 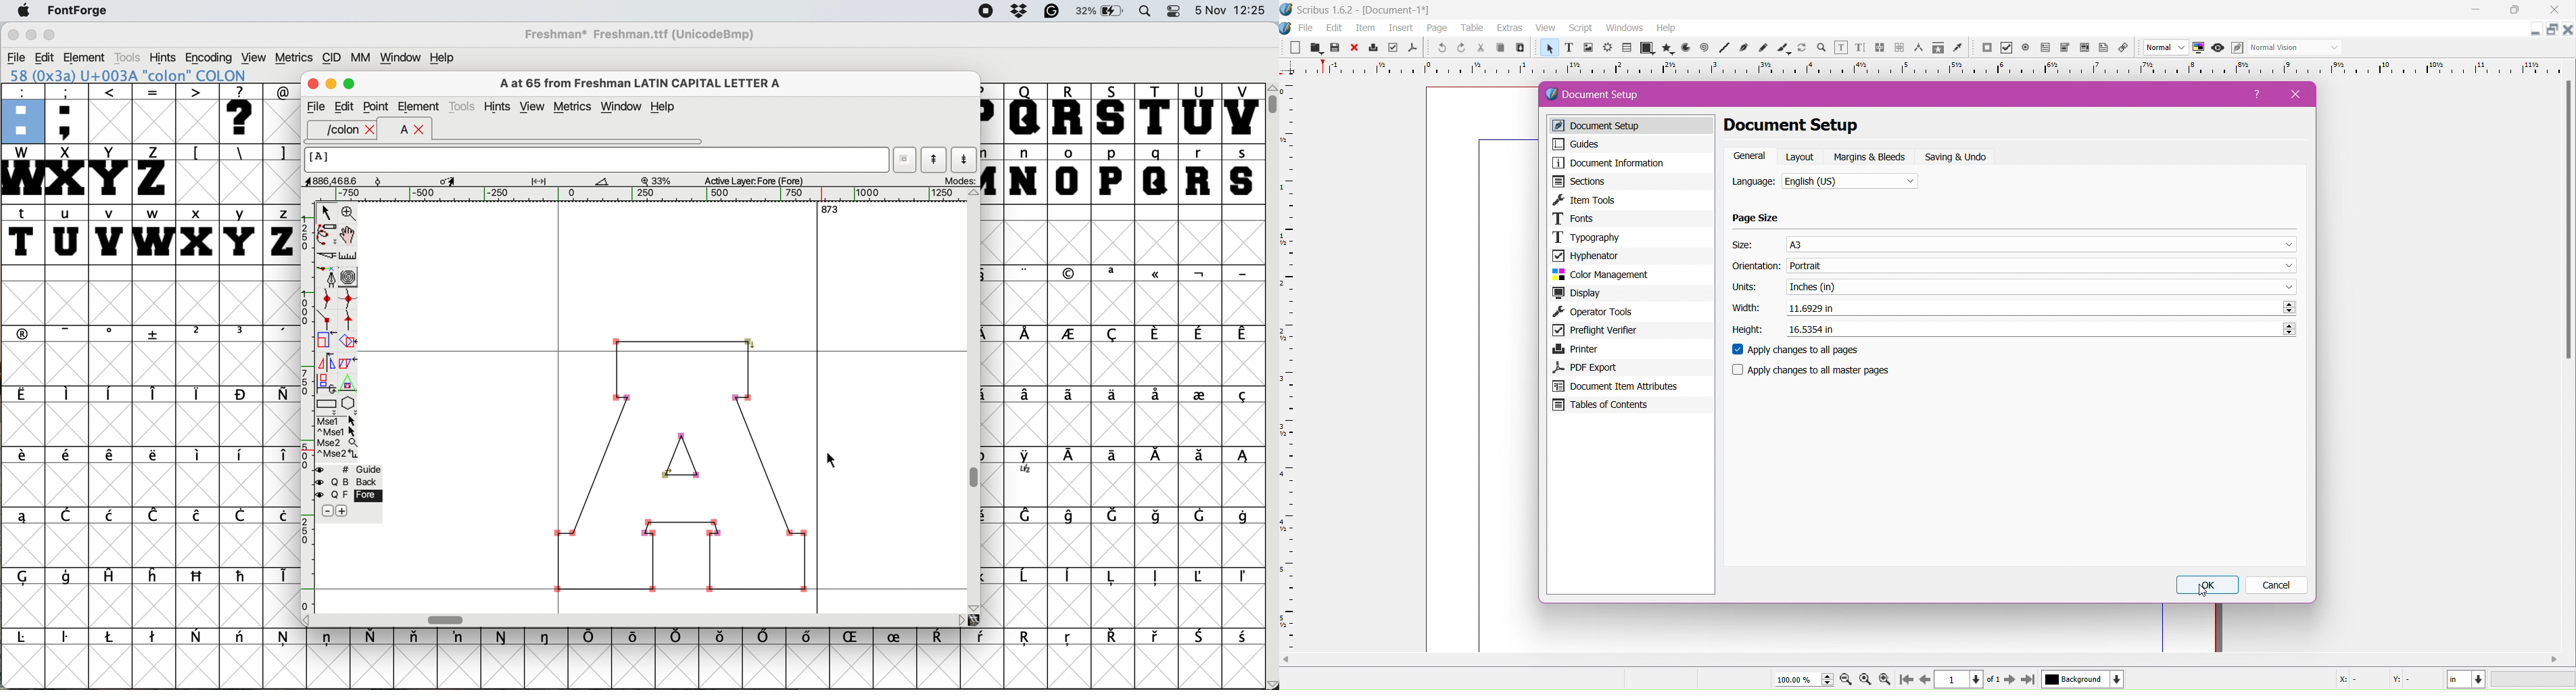 What do you see at coordinates (1335, 28) in the screenshot?
I see `edit menu` at bounding box center [1335, 28].